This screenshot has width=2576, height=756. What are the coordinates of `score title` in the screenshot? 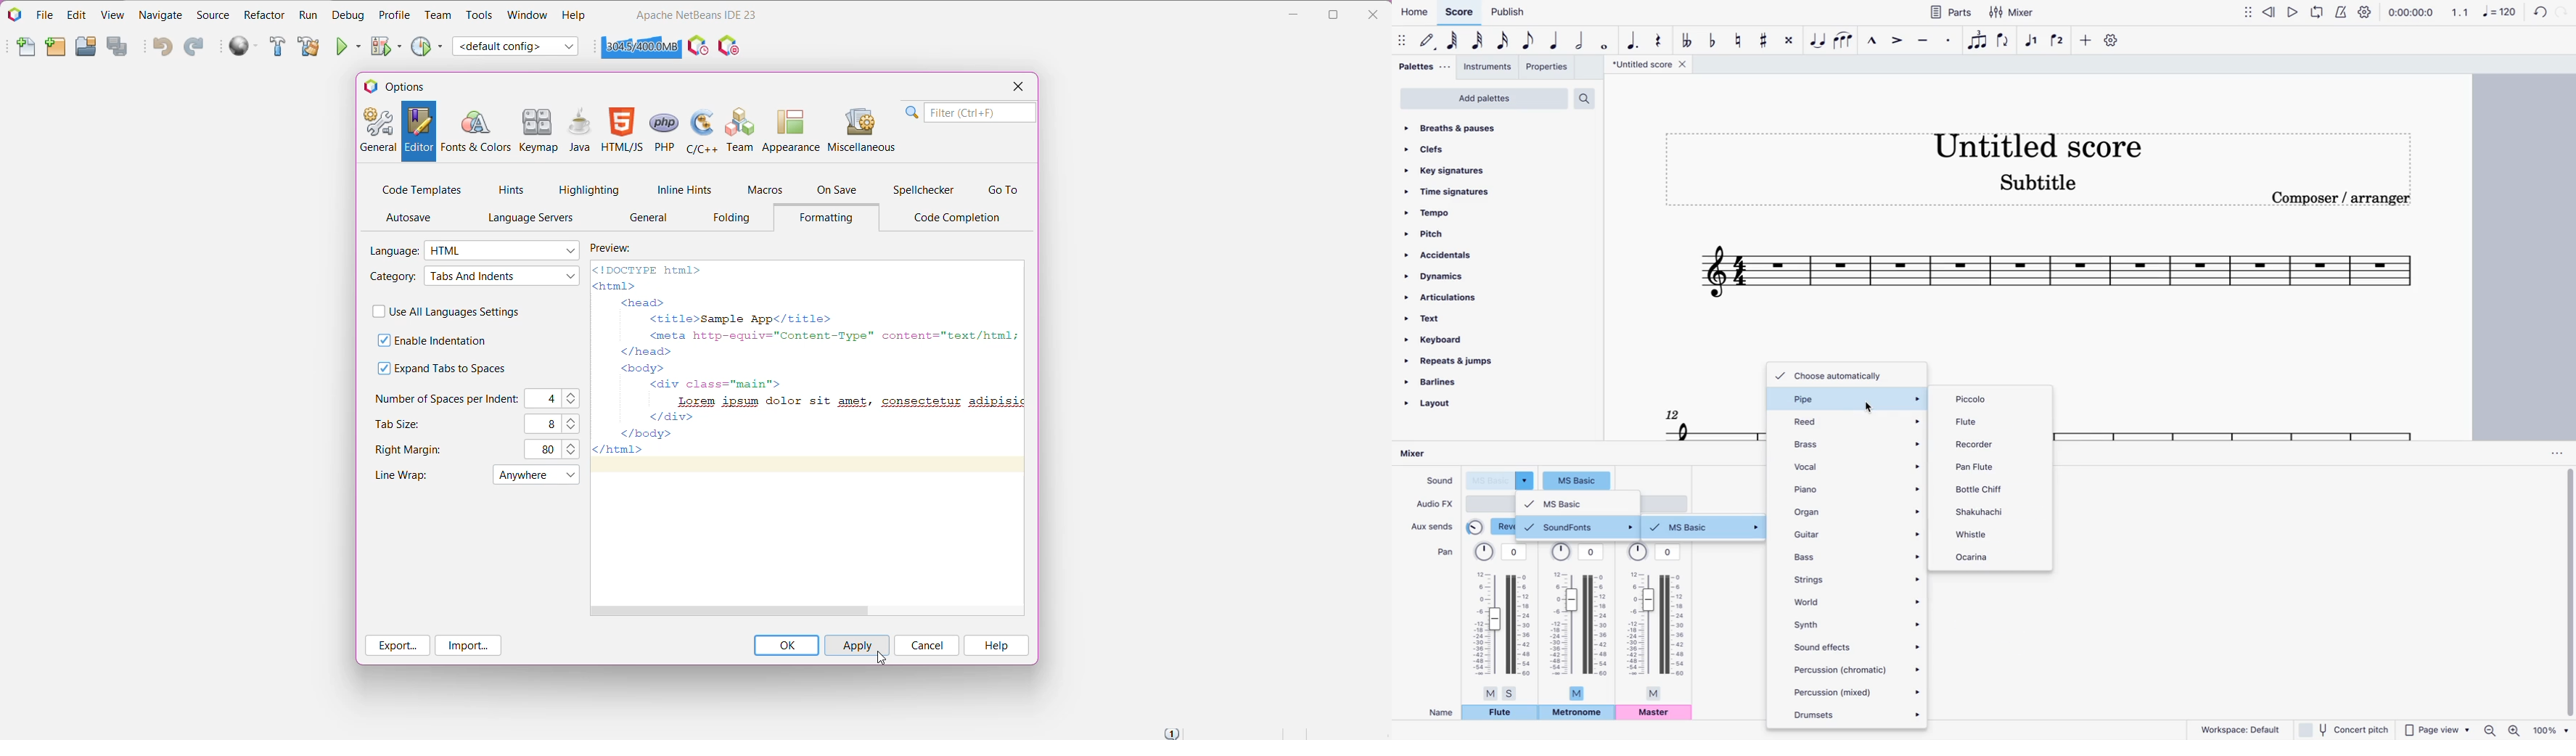 It's located at (2036, 142).